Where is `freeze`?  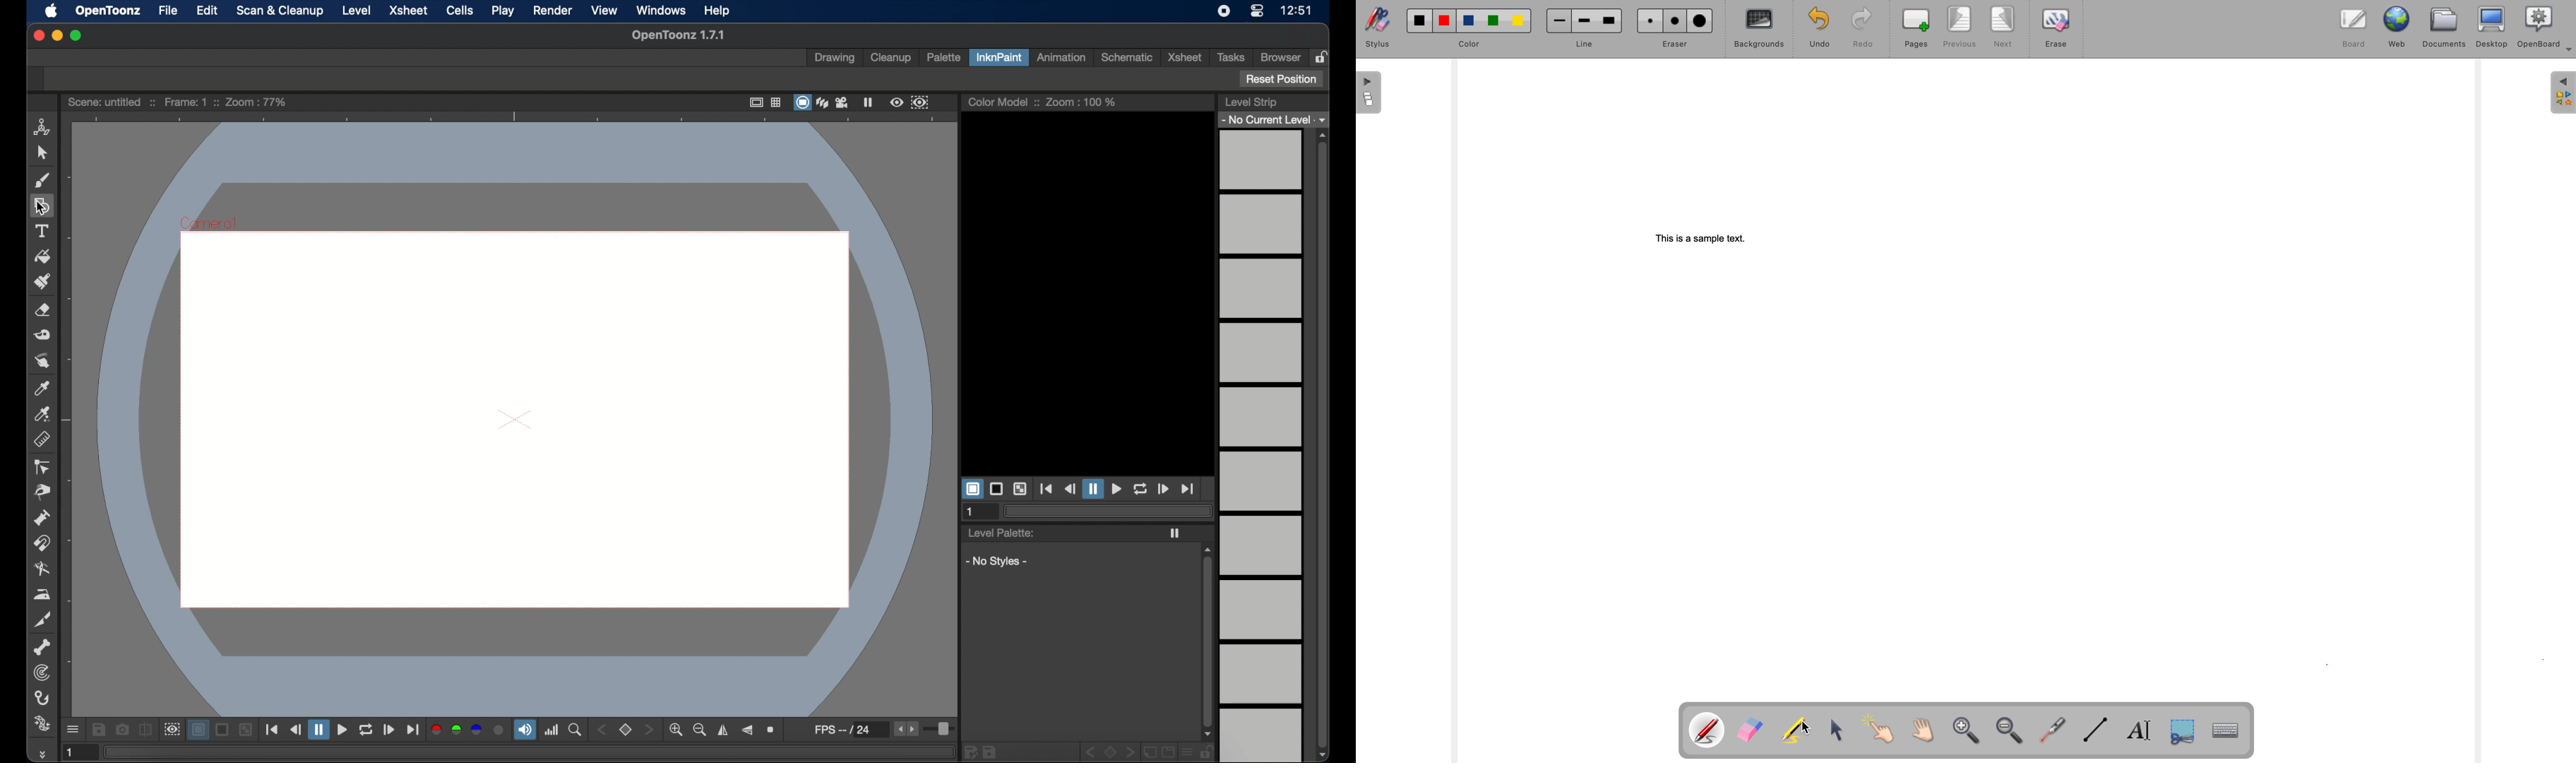
freeze is located at coordinates (869, 102).